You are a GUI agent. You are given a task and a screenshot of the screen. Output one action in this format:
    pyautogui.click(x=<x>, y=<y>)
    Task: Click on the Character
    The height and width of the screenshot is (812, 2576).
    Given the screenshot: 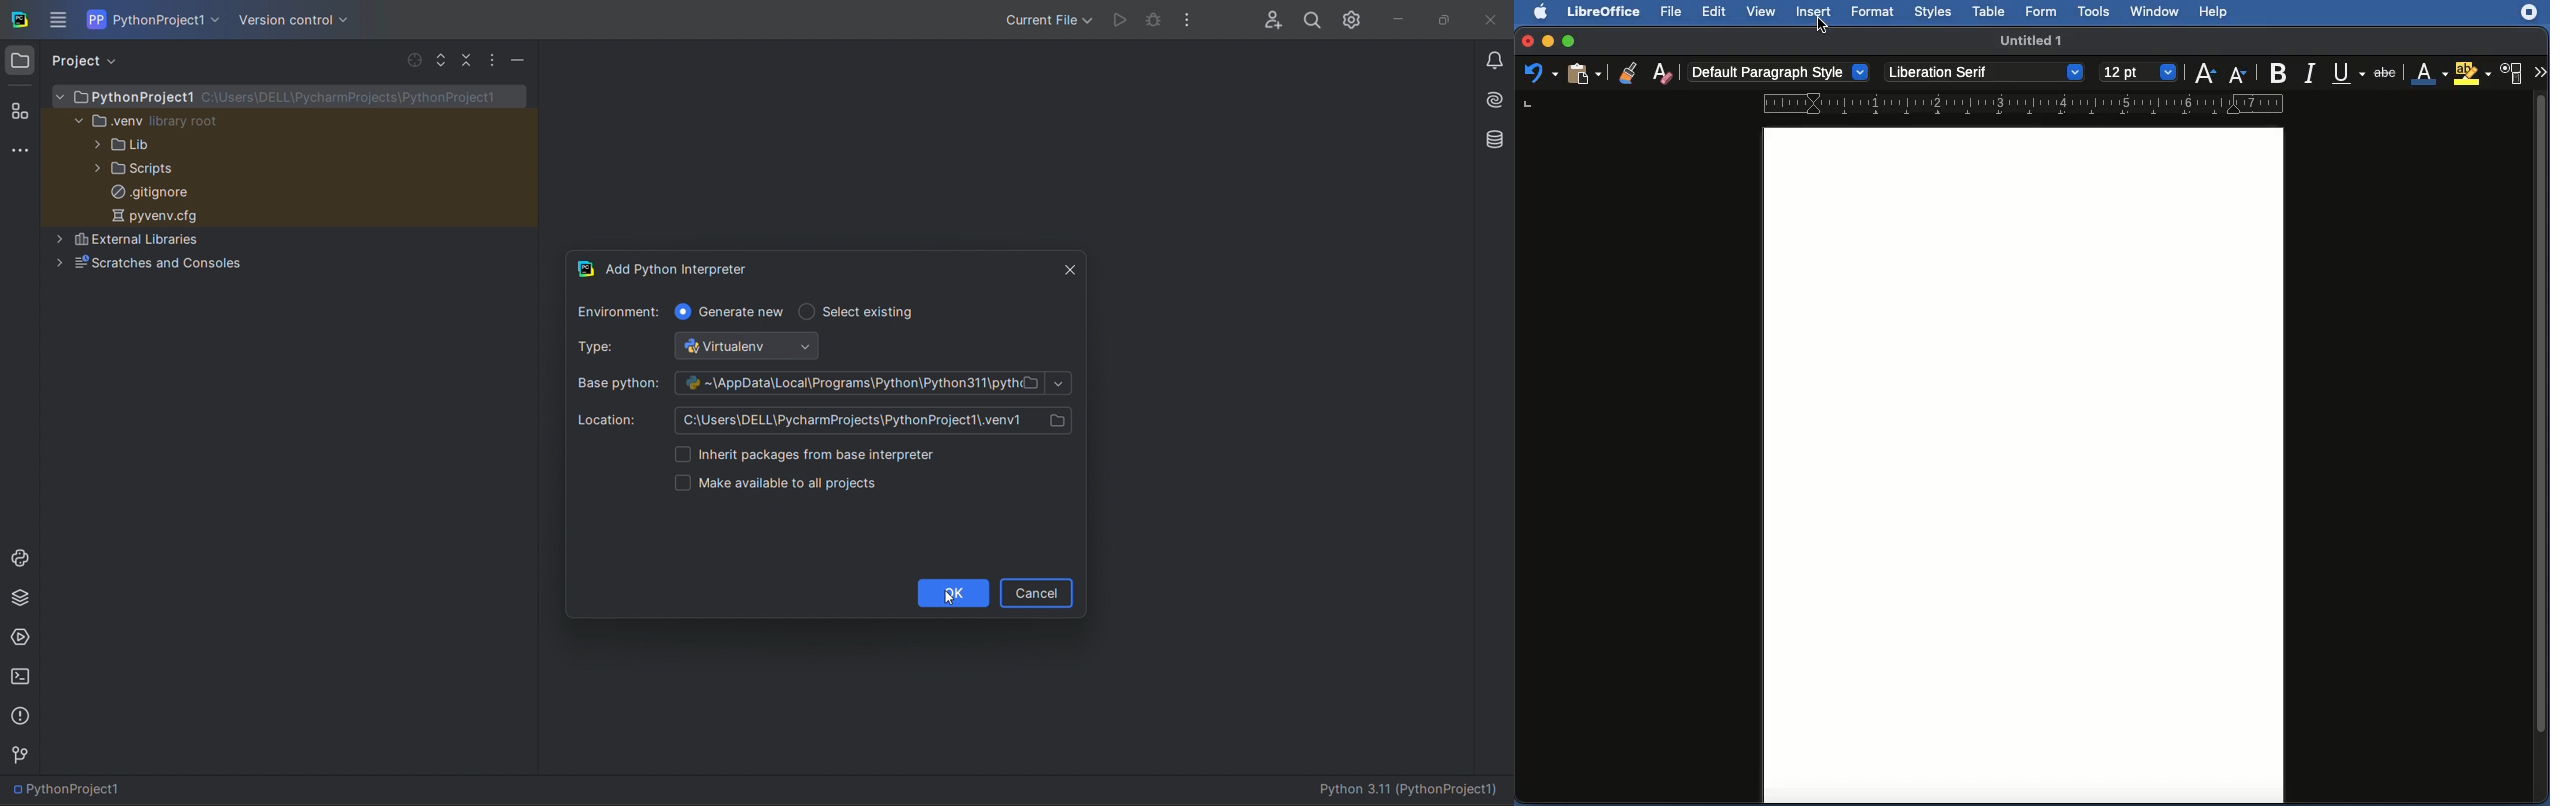 What is the action you would take?
    pyautogui.click(x=2511, y=74)
    